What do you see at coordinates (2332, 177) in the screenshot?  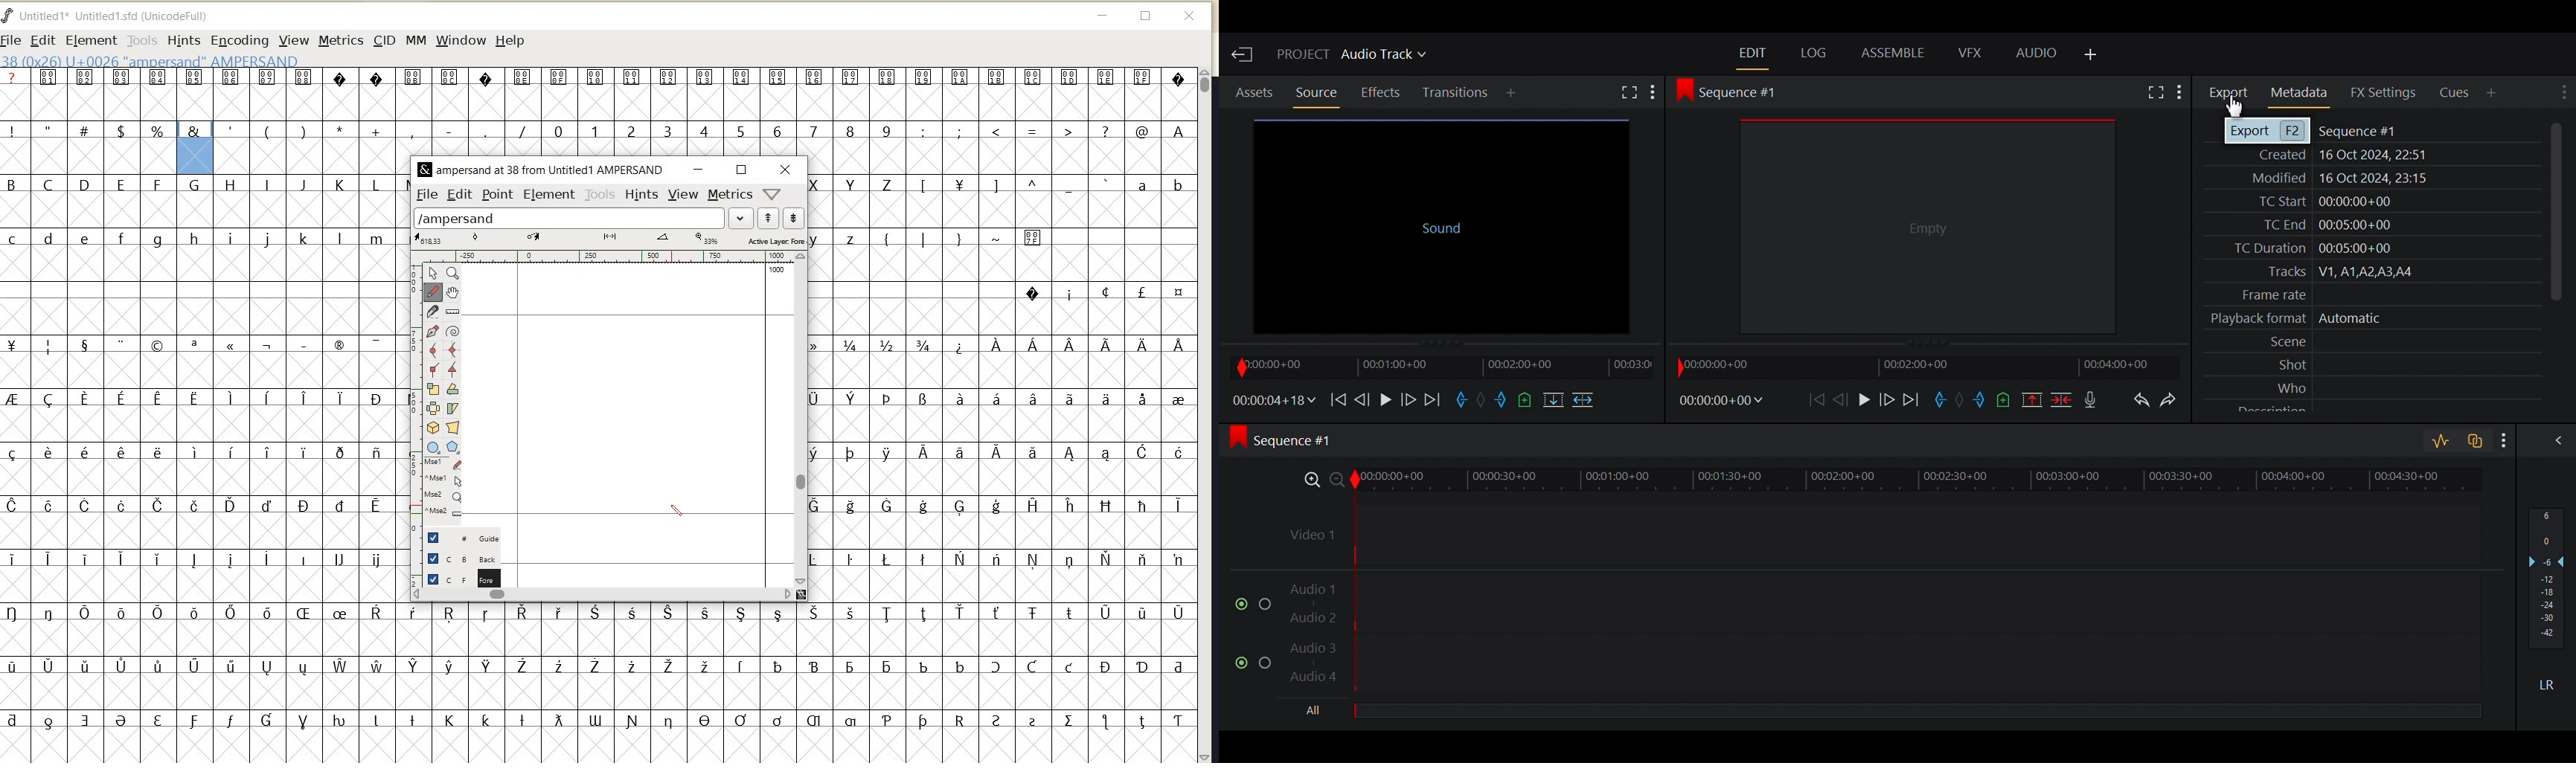 I see `Modified 16 Oct 2024, 23:15` at bounding box center [2332, 177].